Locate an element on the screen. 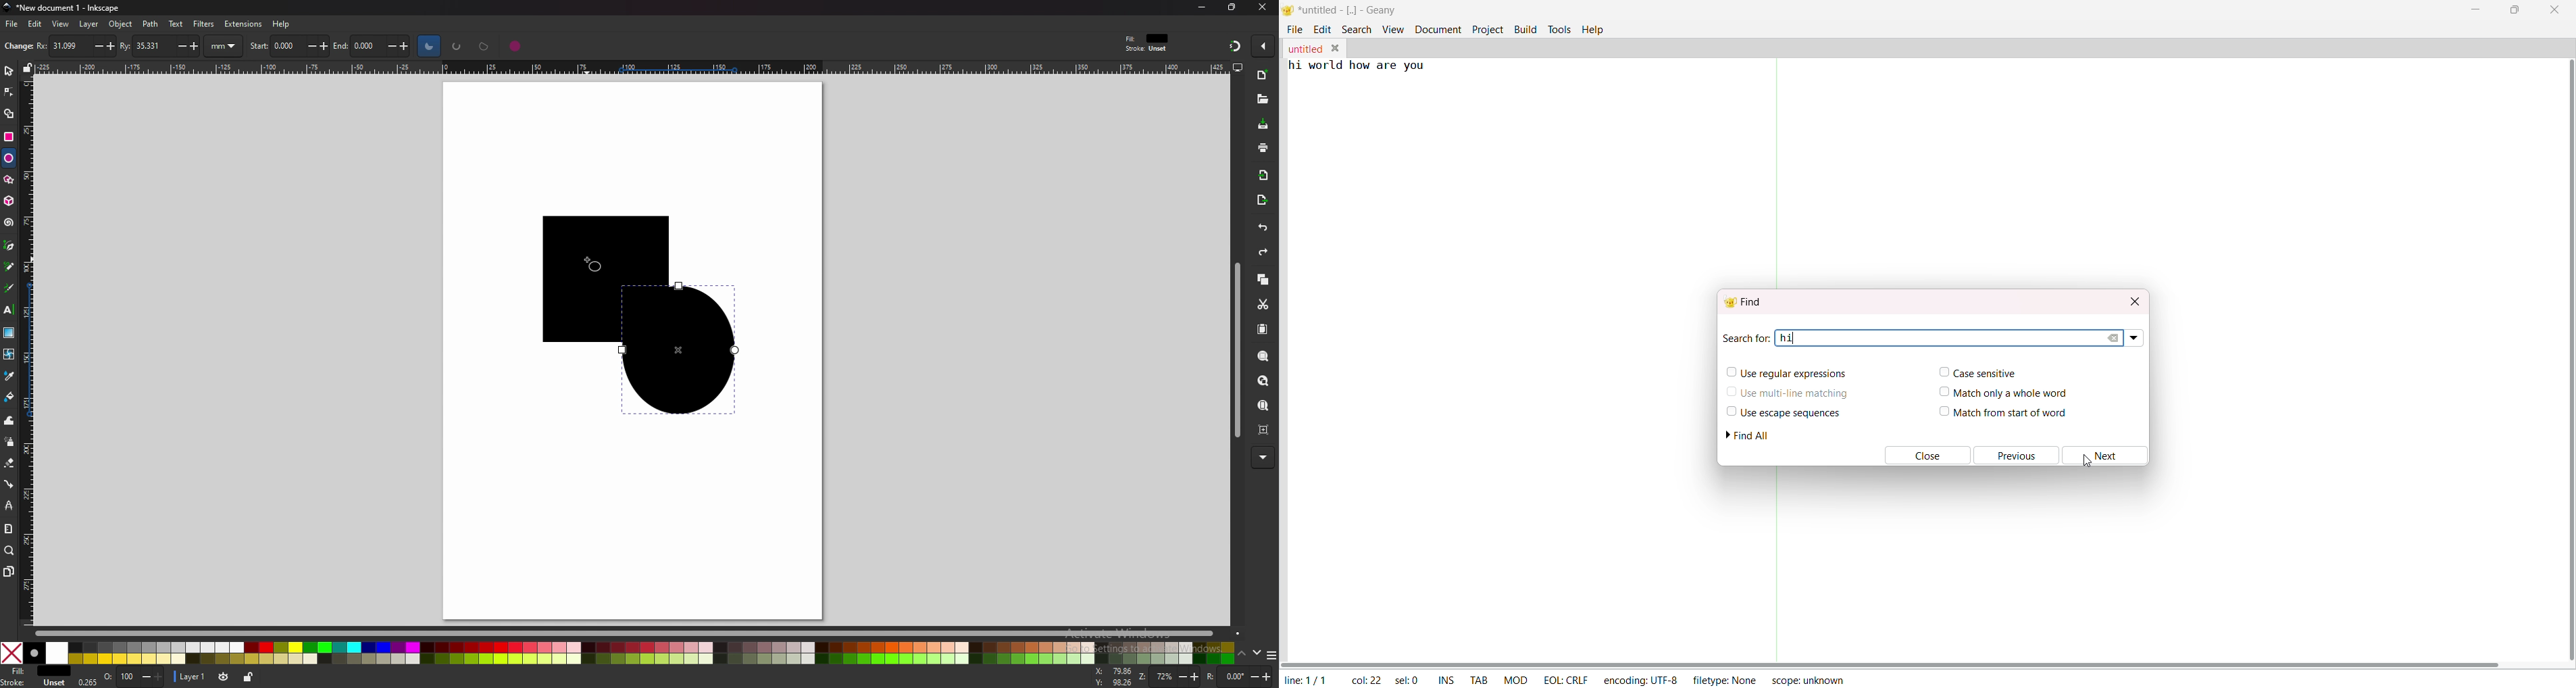  extensions is located at coordinates (242, 24).